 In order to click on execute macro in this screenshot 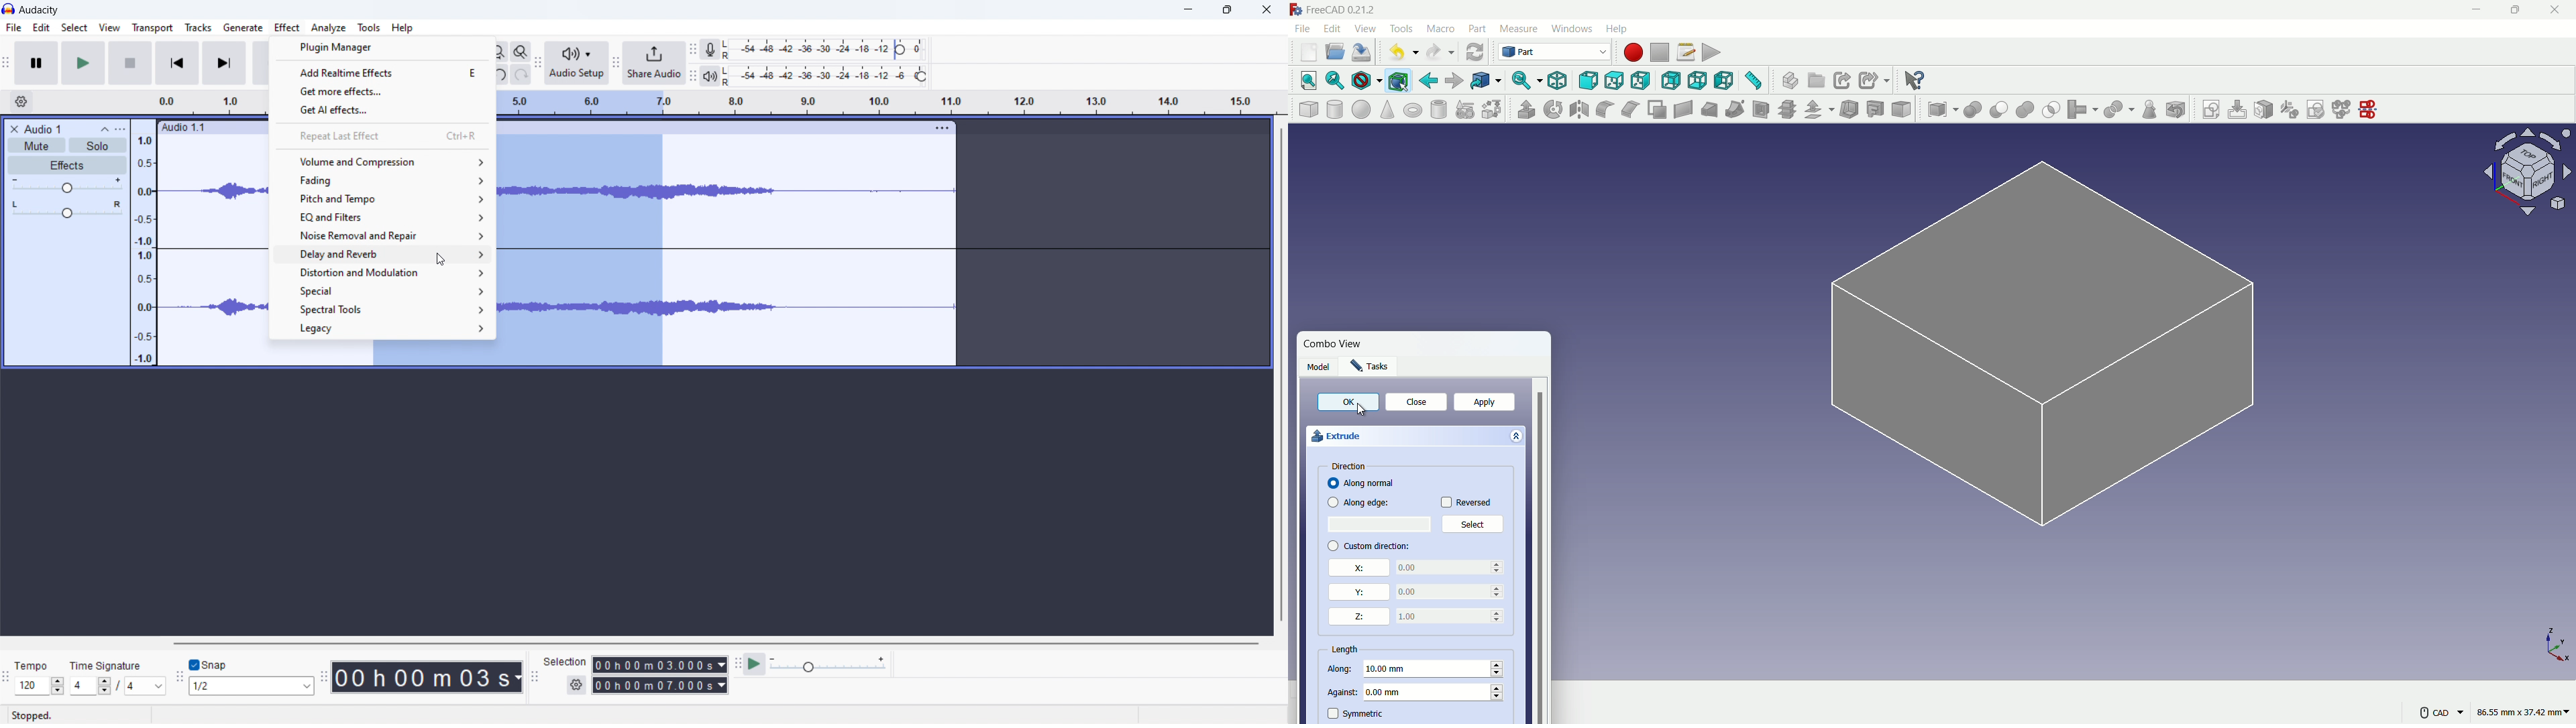, I will do `click(1711, 51)`.